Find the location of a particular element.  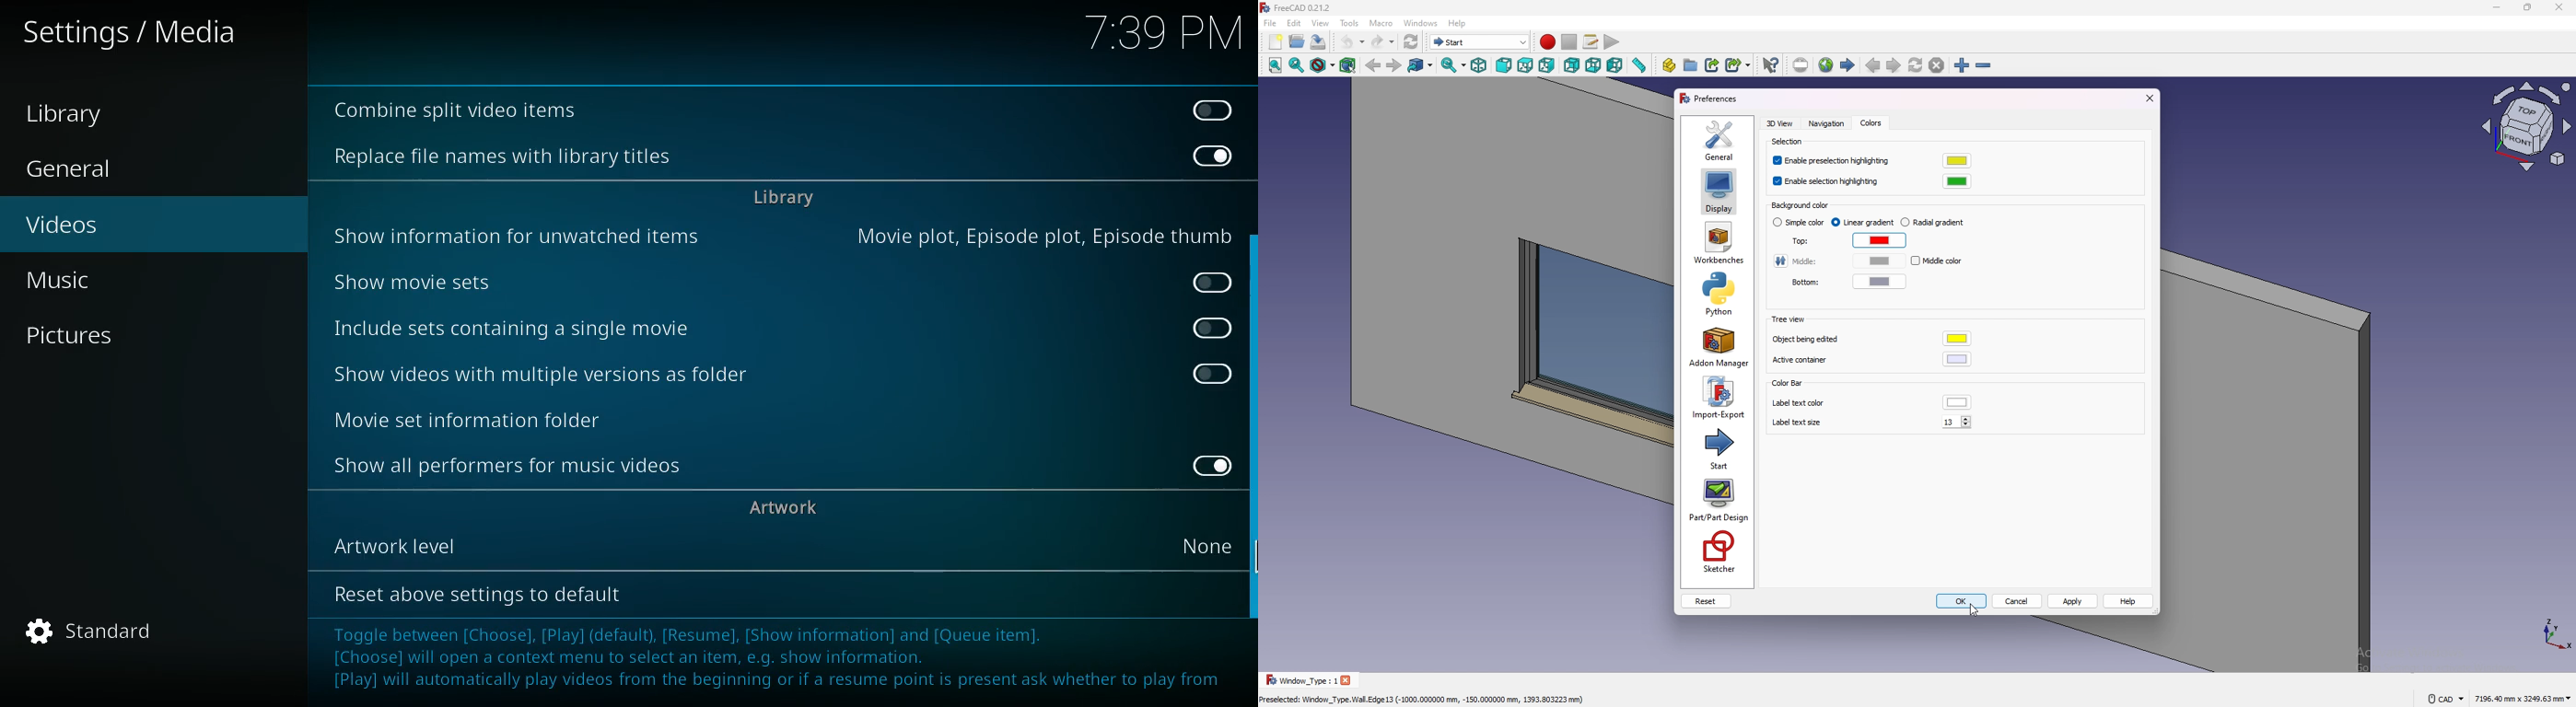

library is located at coordinates (783, 201).